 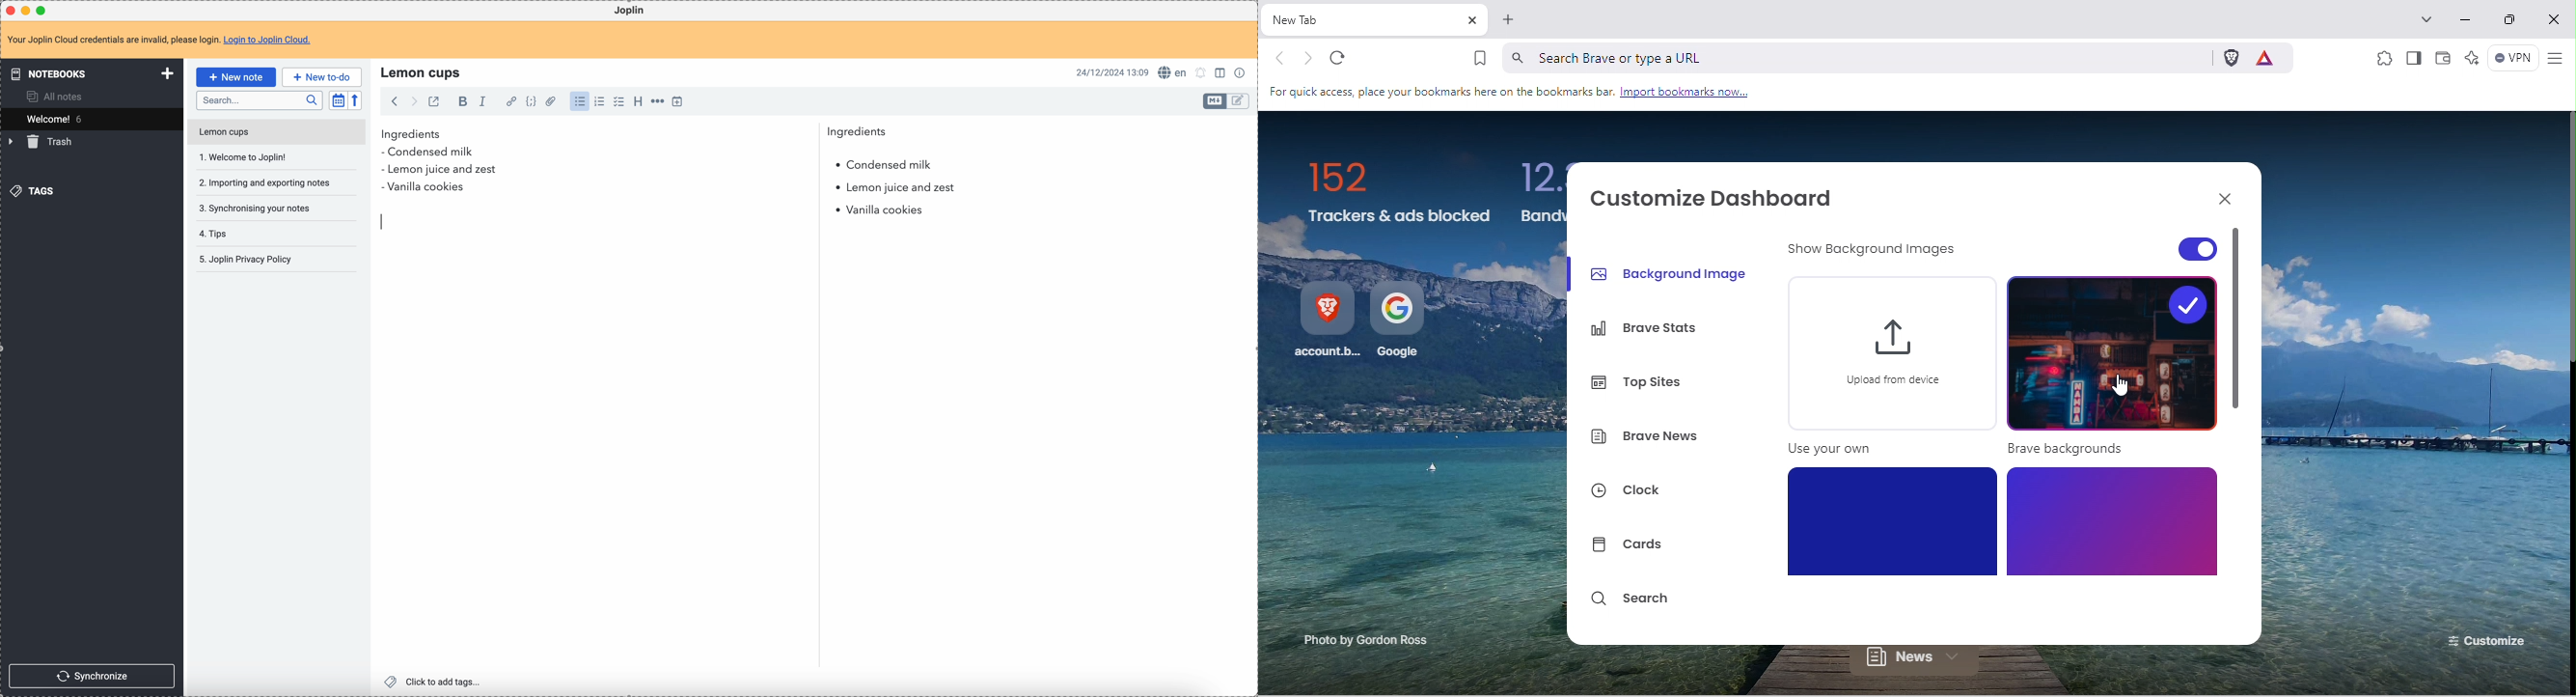 What do you see at coordinates (423, 188) in the screenshot?
I see `vanilla cookies` at bounding box center [423, 188].